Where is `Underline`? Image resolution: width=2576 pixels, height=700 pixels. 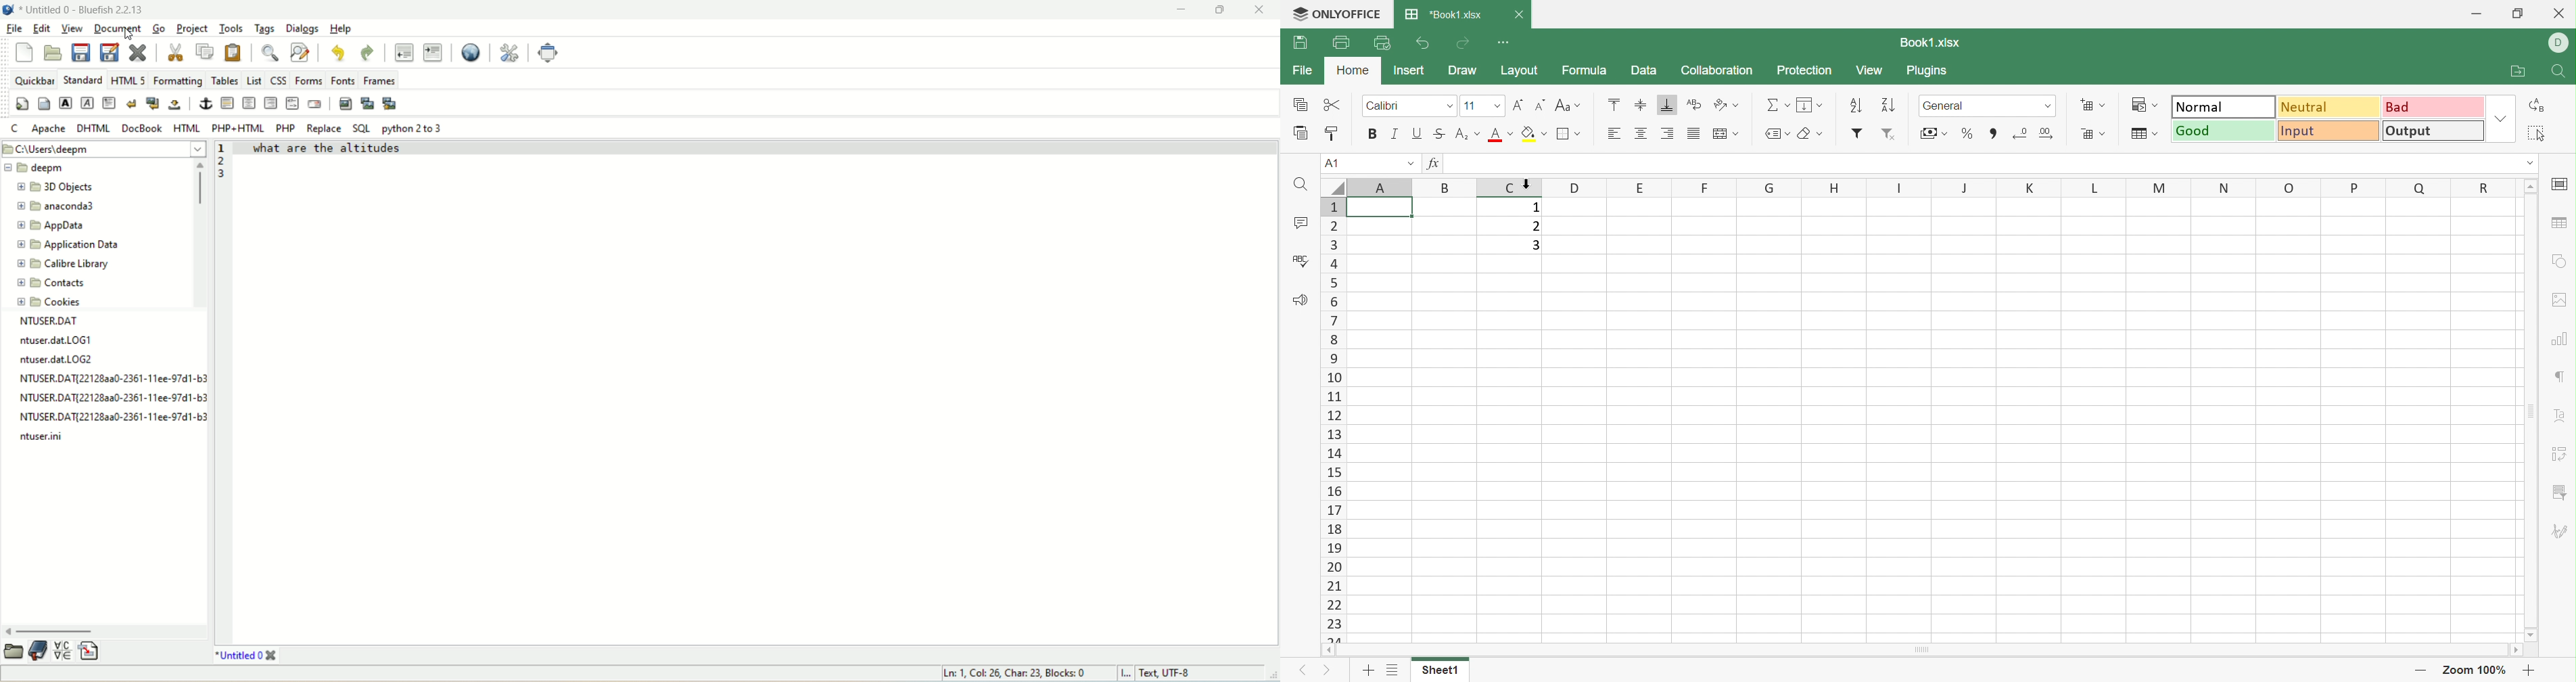 Underline is located at coordinates (1416, 134).